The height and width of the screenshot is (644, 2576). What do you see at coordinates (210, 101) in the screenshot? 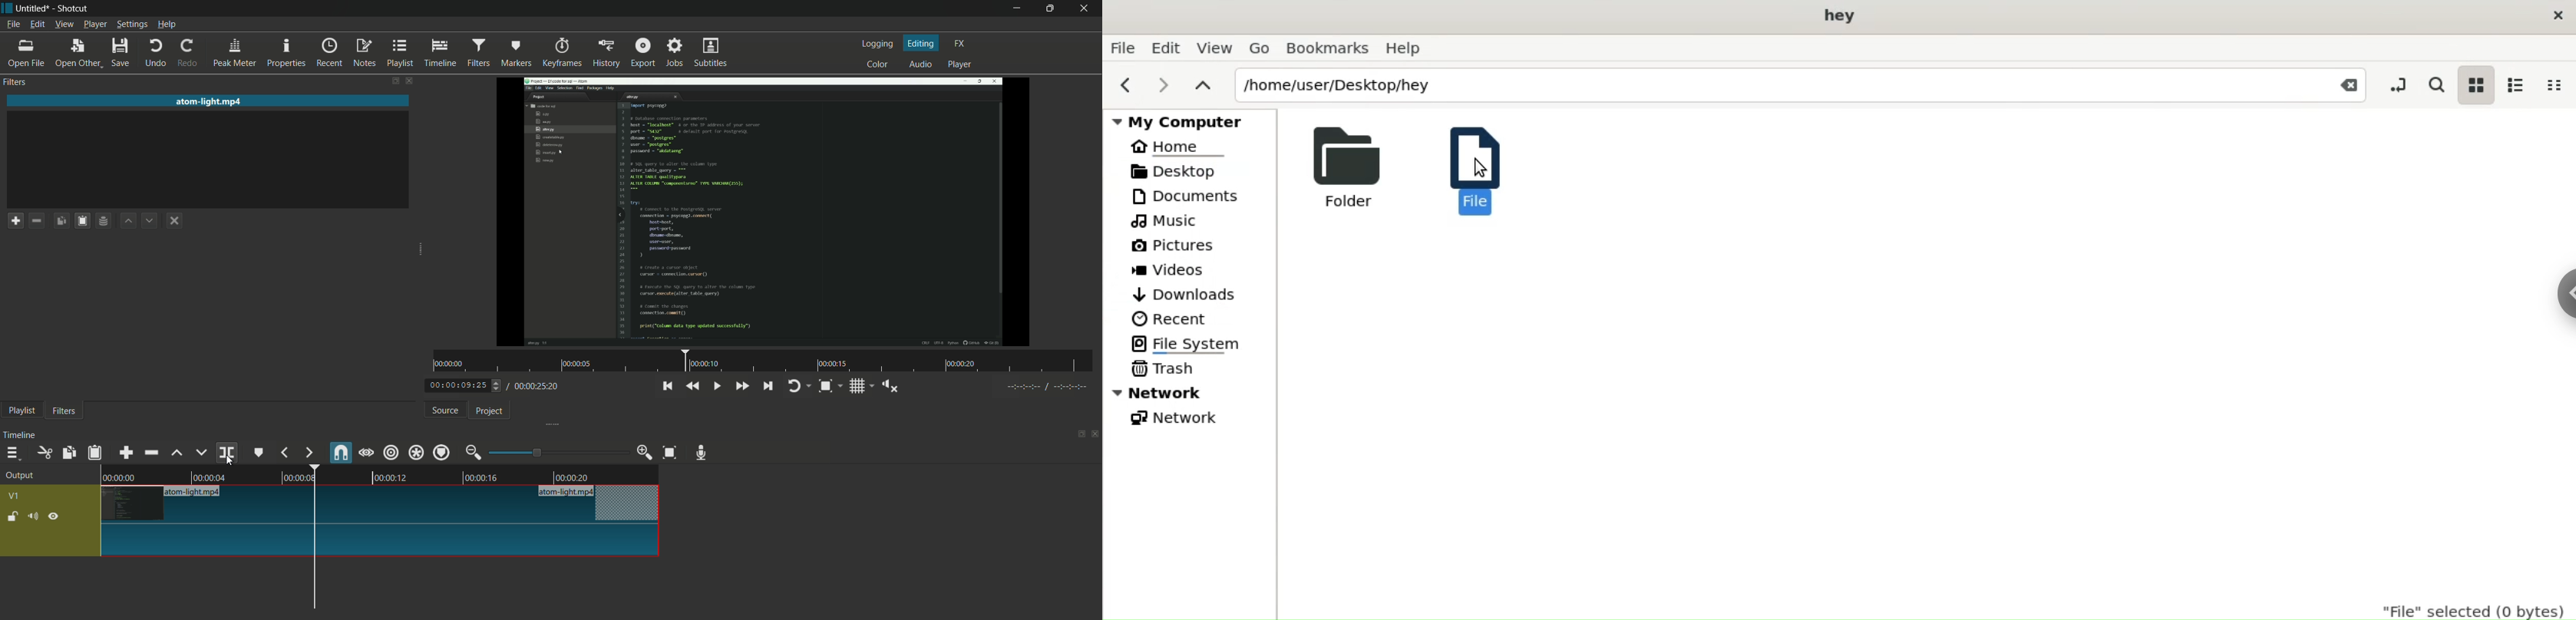
I see `imported file name` at bounding box center [210, 101].